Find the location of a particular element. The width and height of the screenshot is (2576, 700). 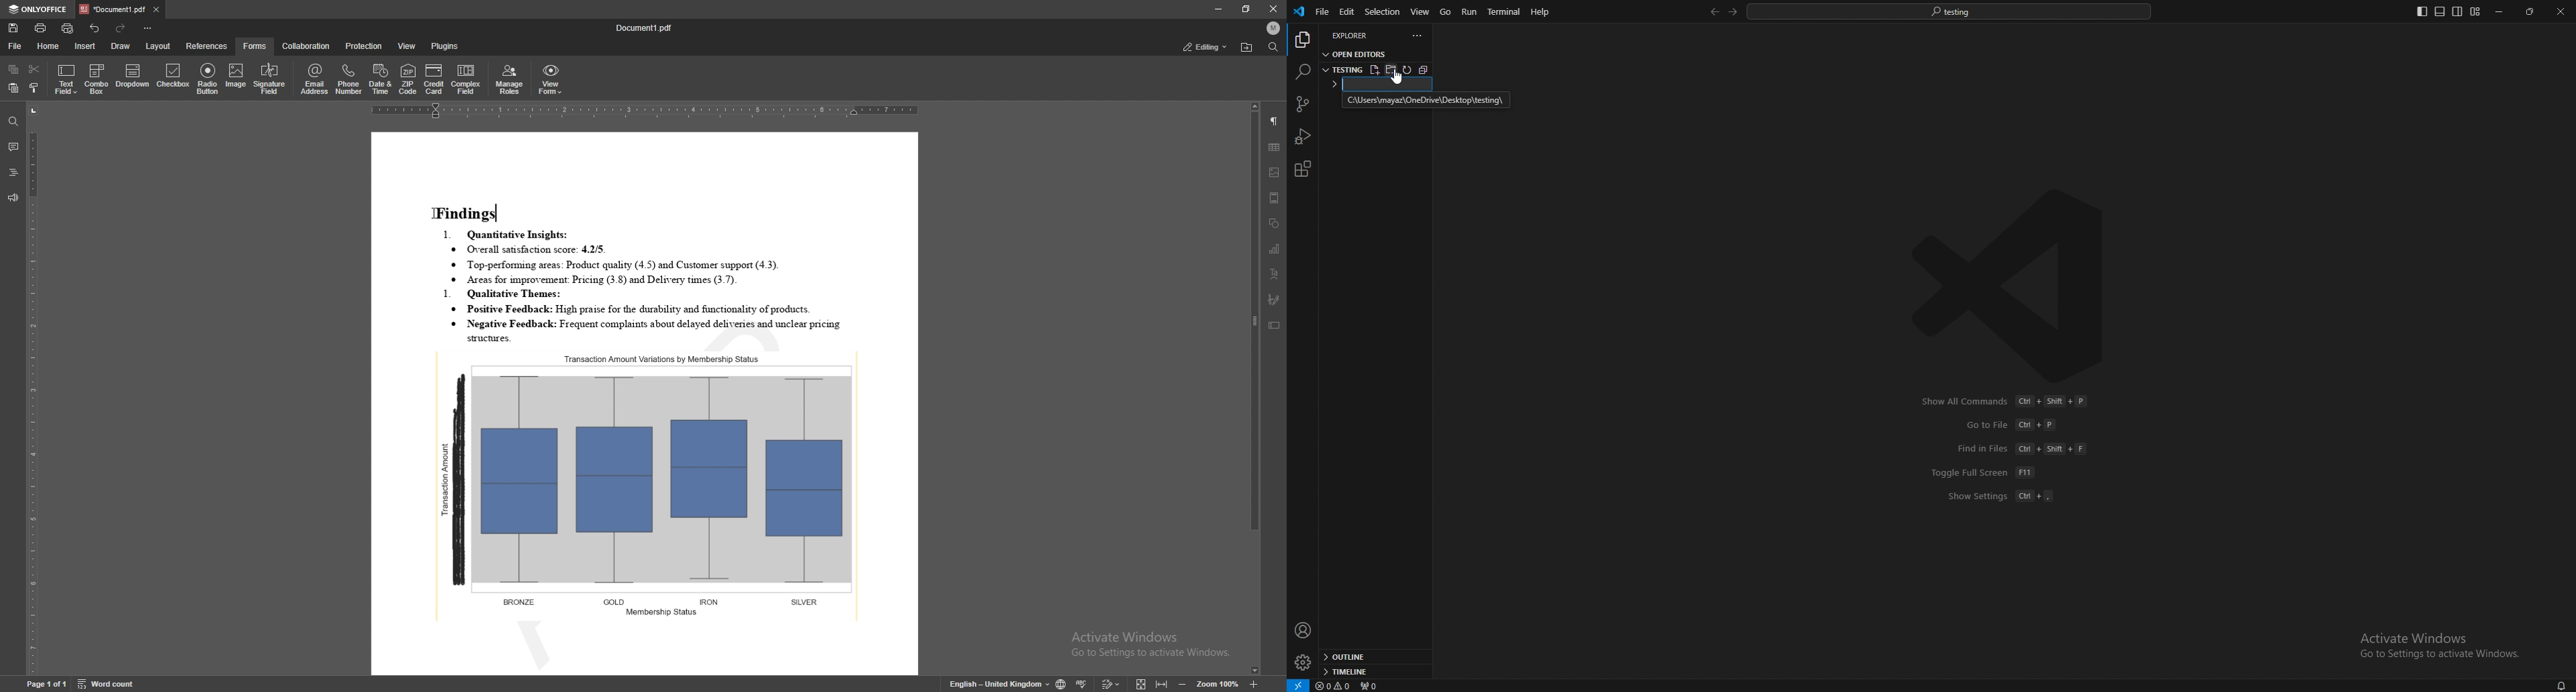

profile is located at coordinates (1273, 28).